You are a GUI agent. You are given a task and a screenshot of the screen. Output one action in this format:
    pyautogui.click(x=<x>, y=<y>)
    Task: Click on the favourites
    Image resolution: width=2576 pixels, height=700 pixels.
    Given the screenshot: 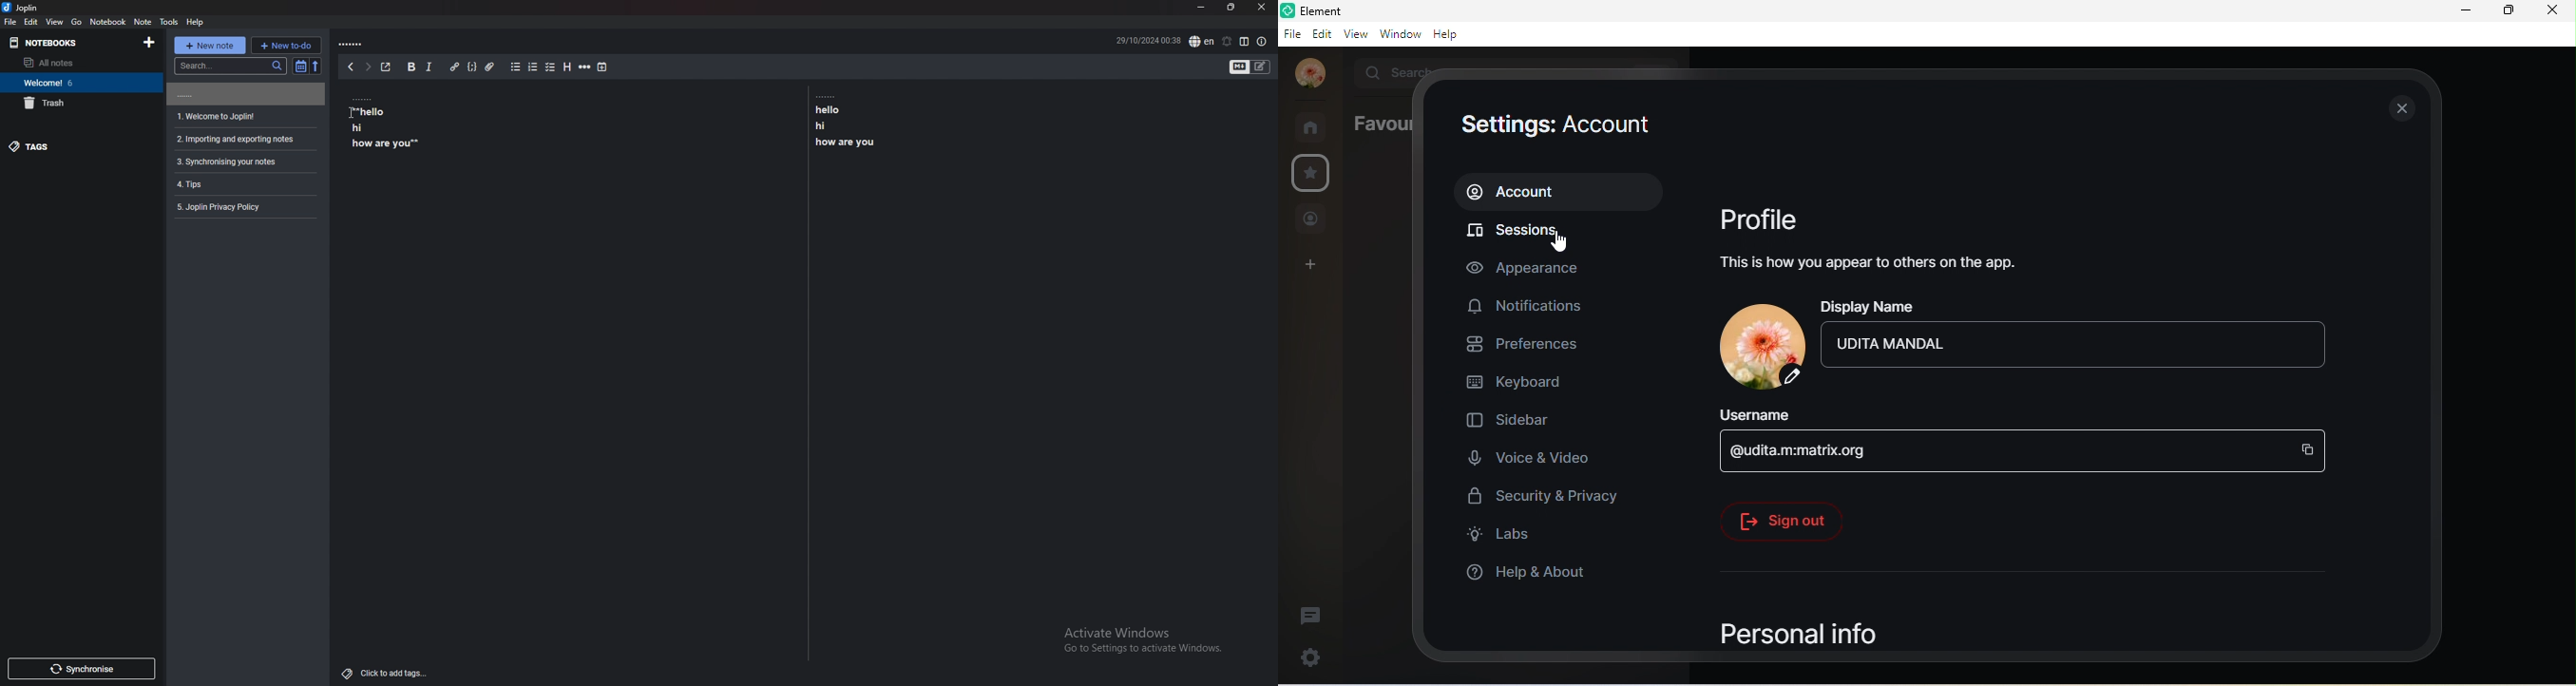 What is the action you would take?
    pyautogui.click(x=1379, y=124)
    